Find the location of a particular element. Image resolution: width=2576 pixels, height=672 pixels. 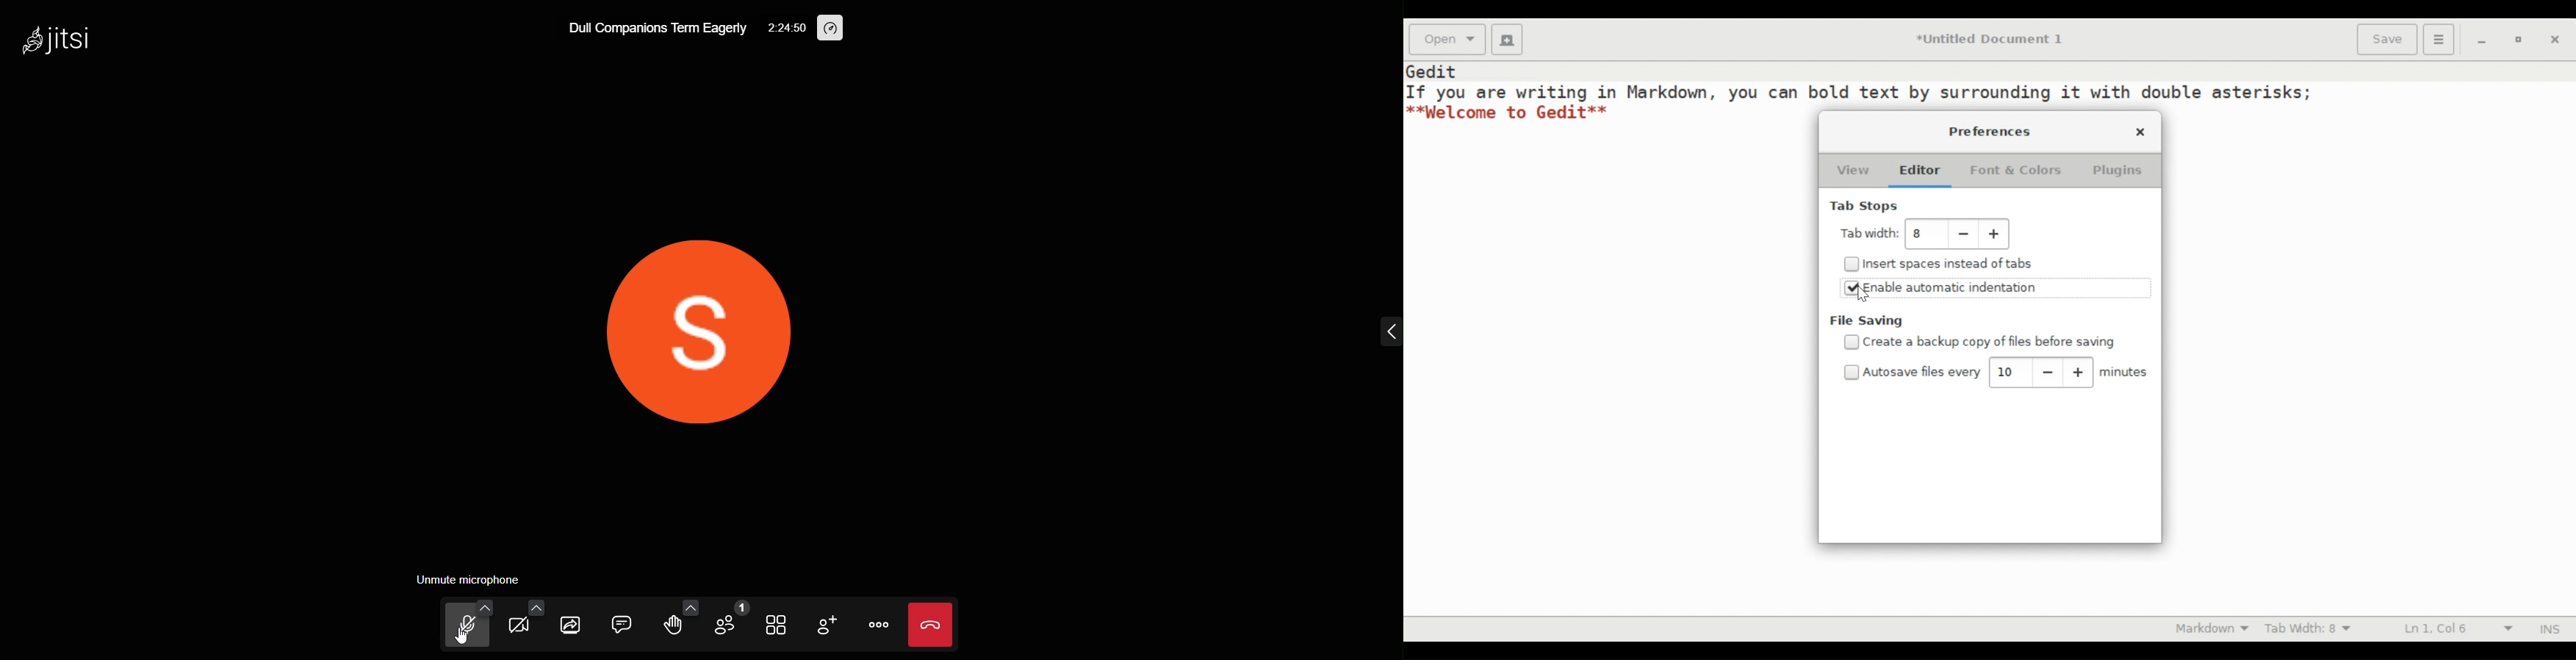

Checked Checkbox is located at coordinates (1852, 287).